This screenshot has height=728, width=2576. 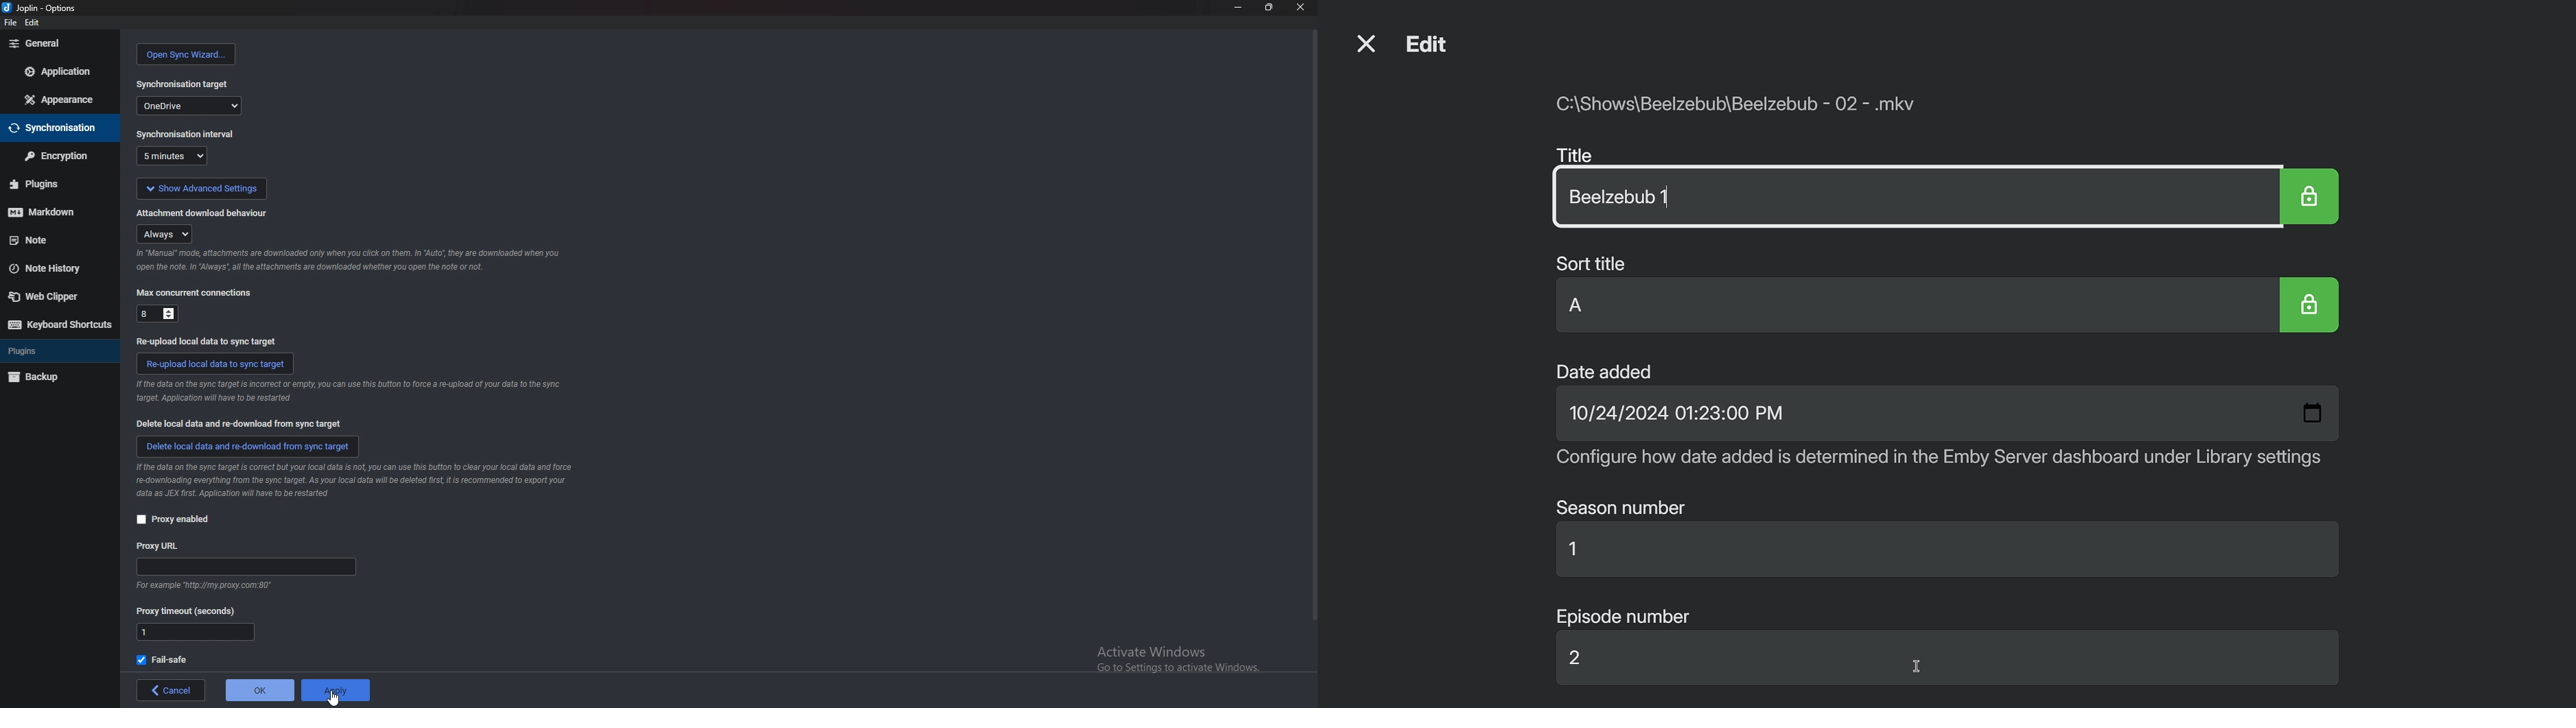 I want to click on show advanced settings, so click(x=202, y=188).